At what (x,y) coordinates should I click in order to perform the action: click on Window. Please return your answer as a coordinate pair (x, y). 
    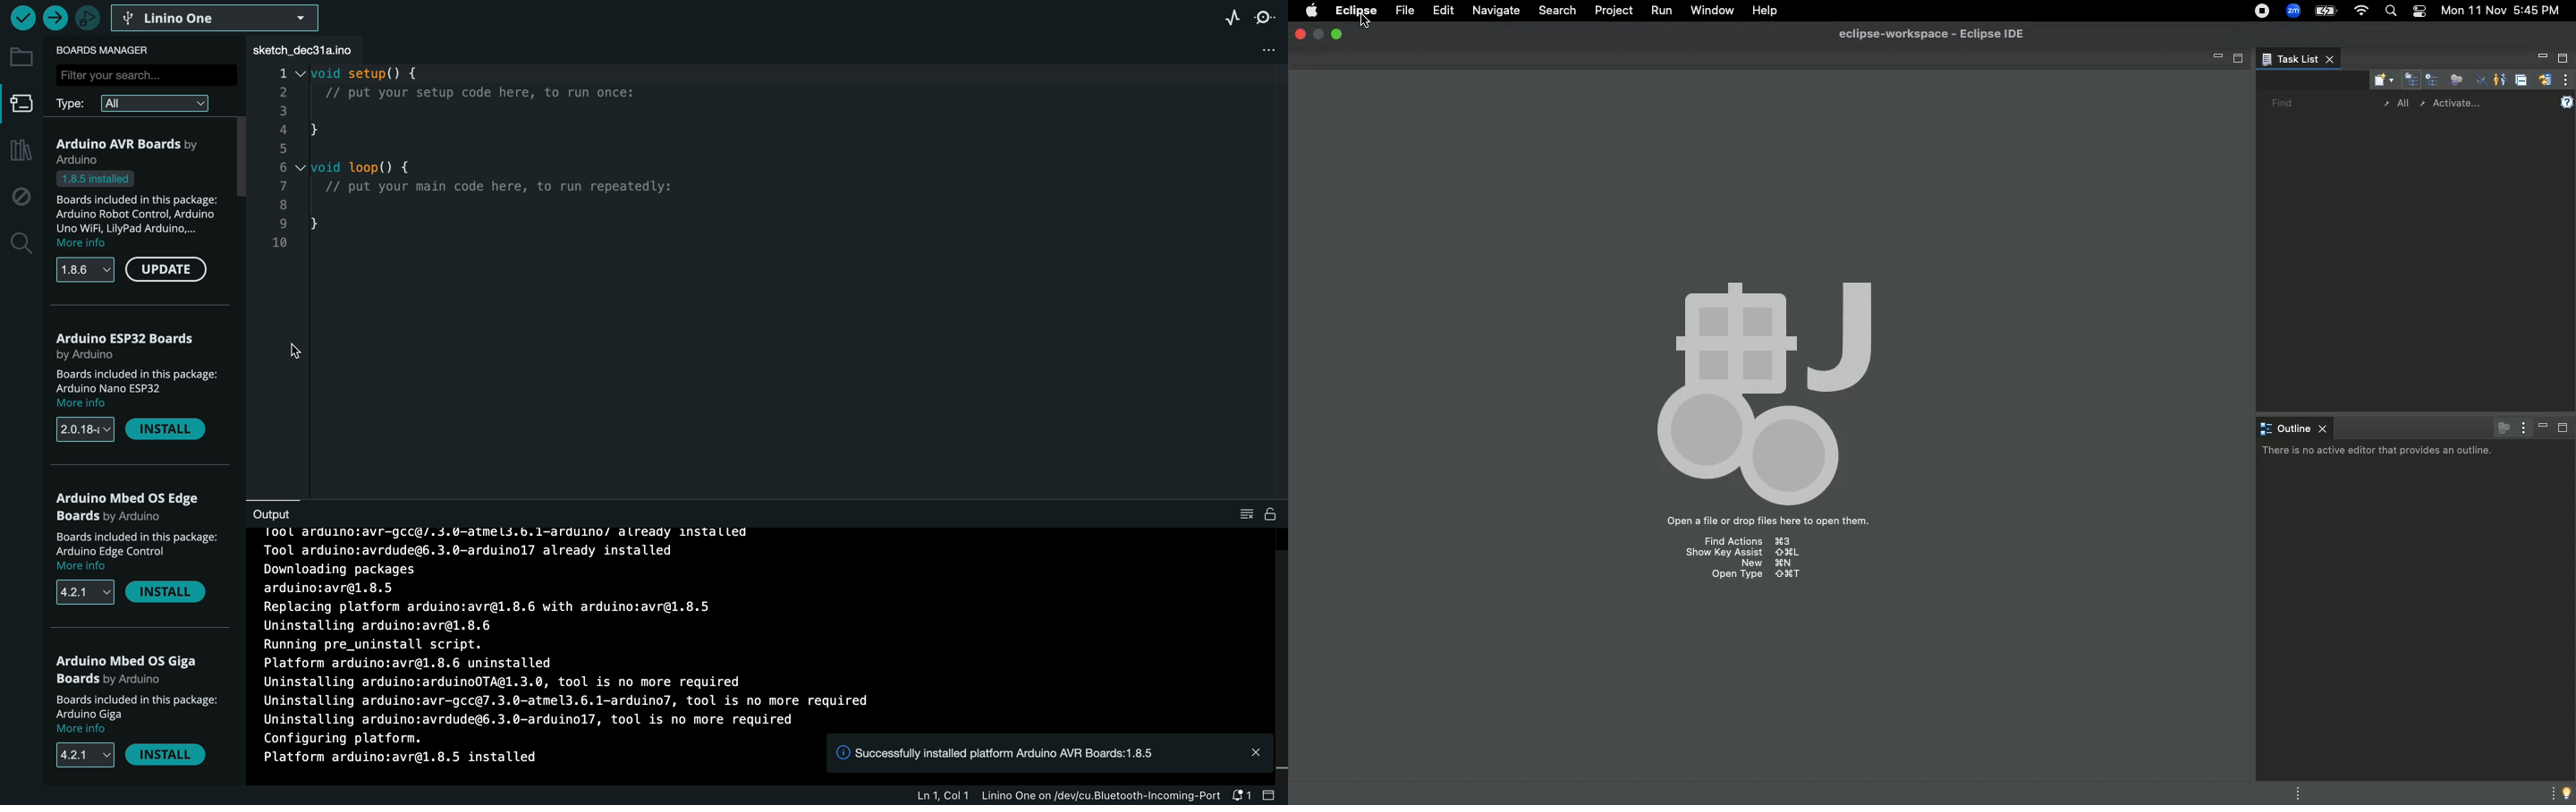
    Looking at the image, I should click on (1712, 11).